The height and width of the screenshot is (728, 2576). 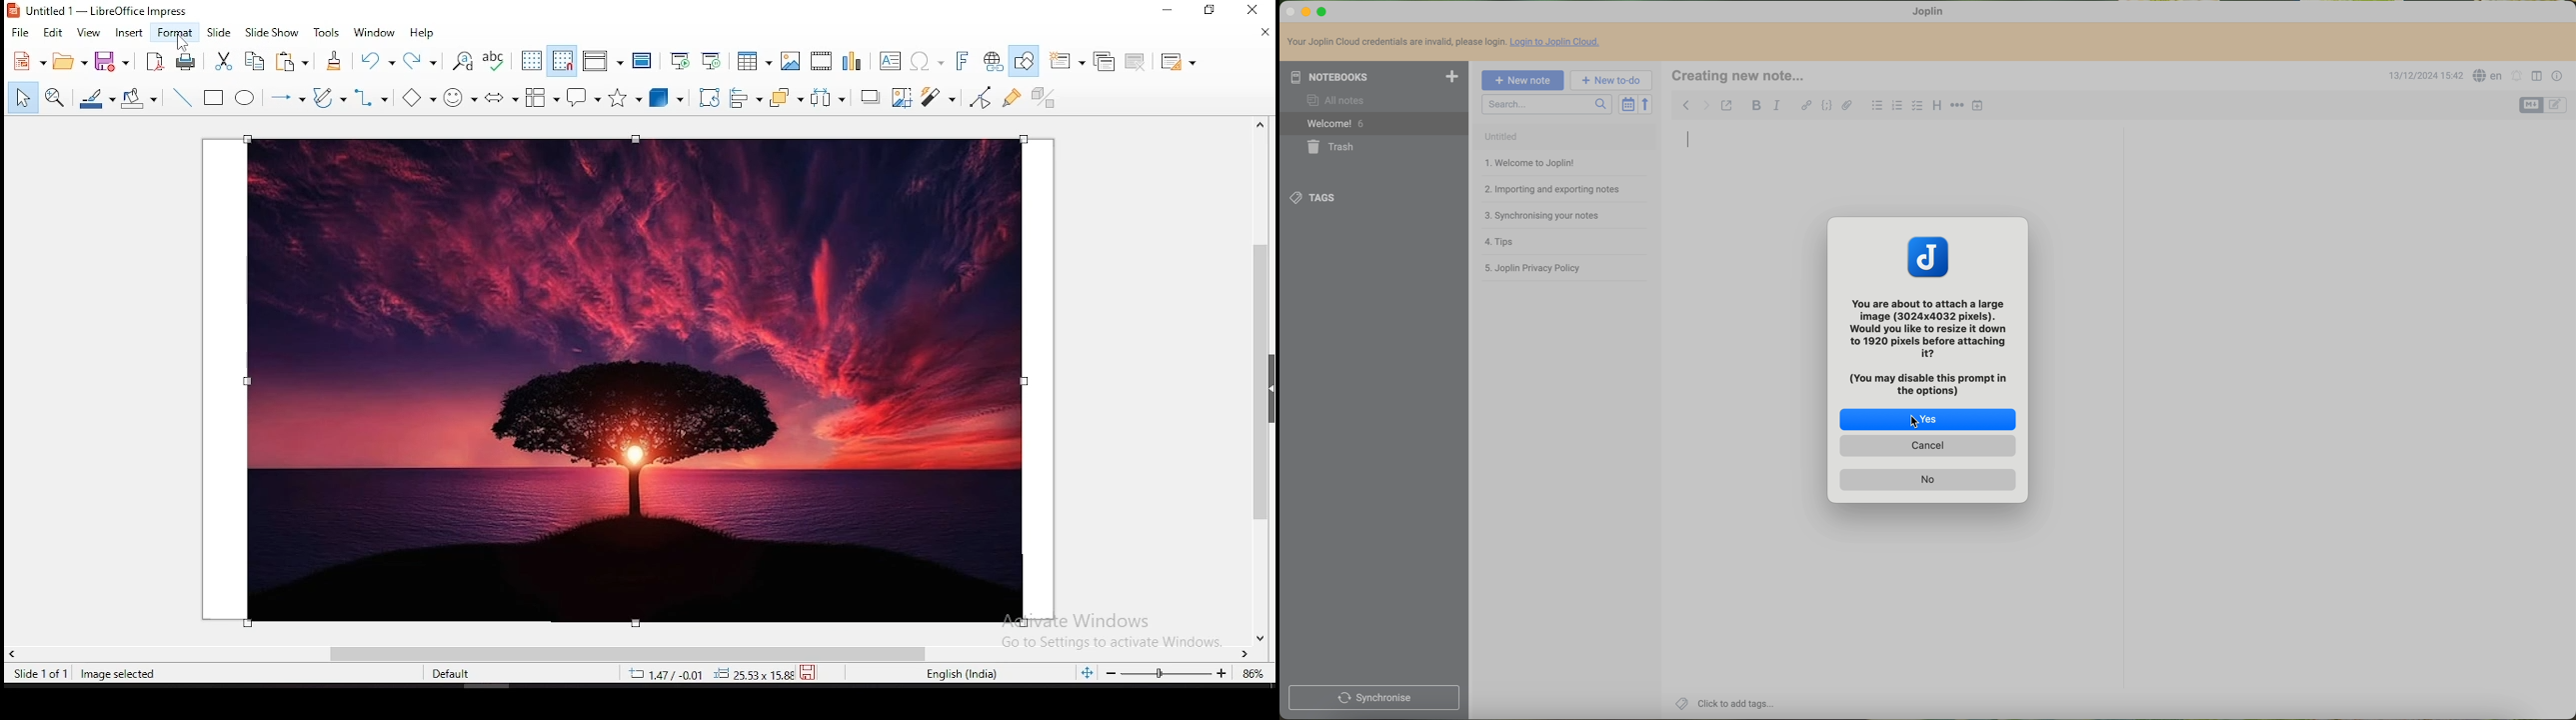 What do you see at coordinates (904, 98) in the screenshot?
I see `crop image` at bounding box center [904, 98].